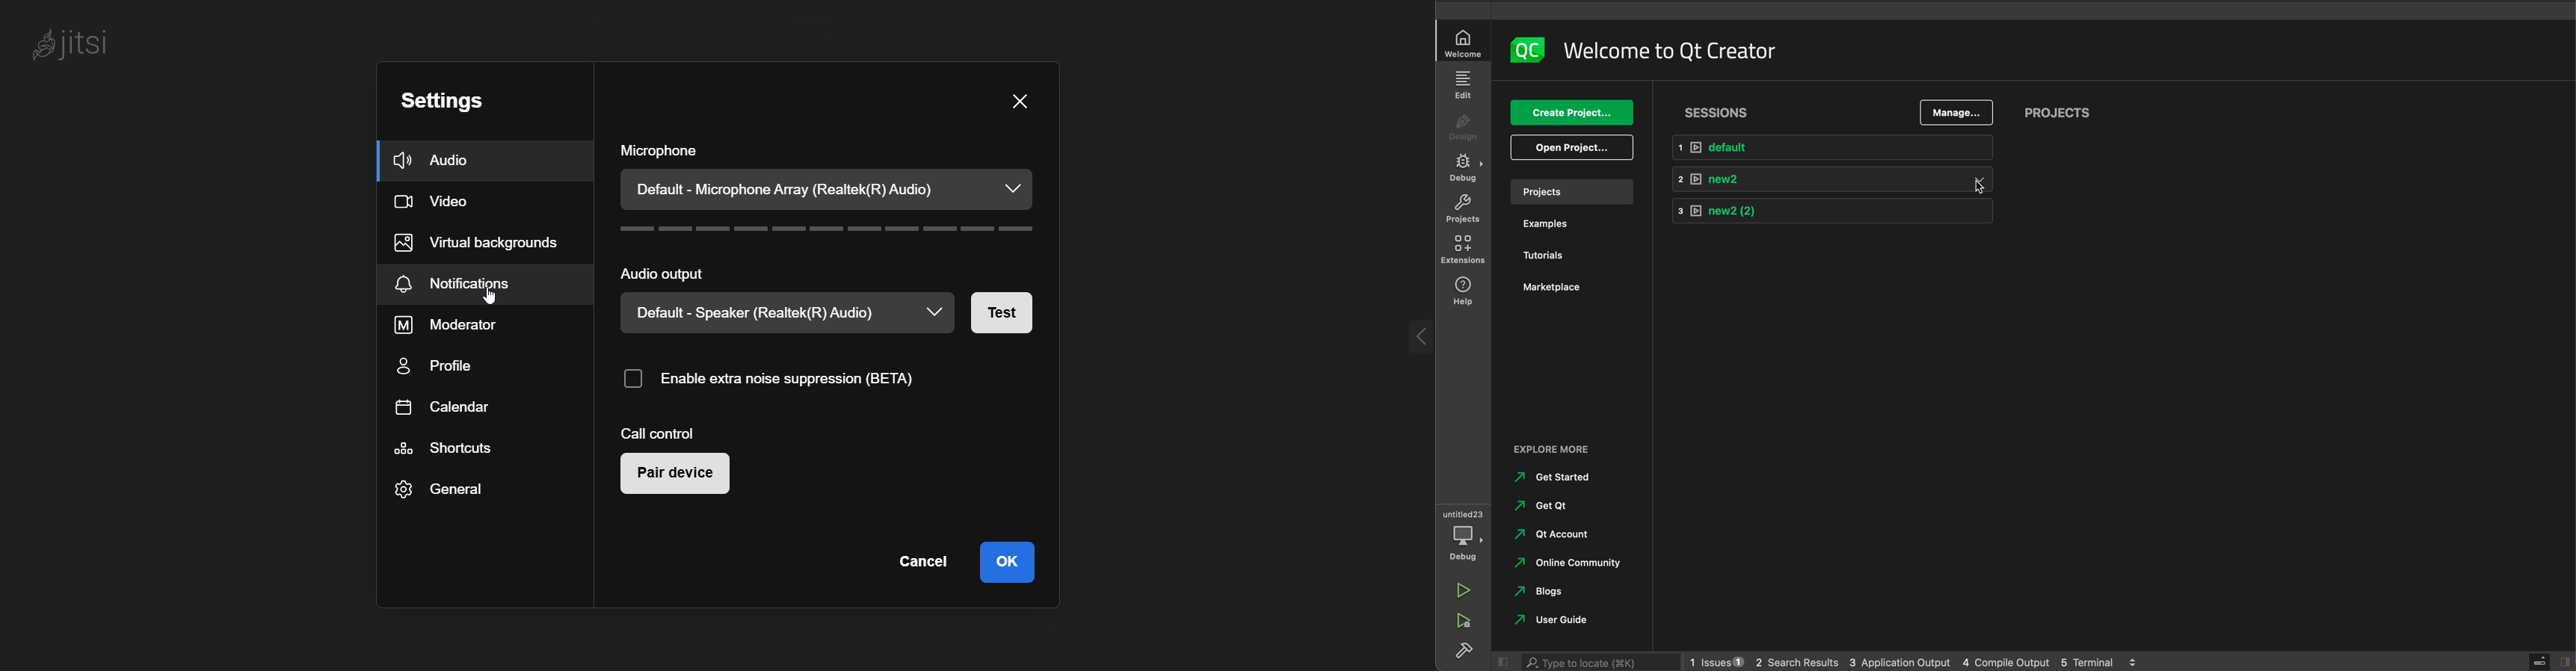 This screenshot has width=2576, height=672. Describe the element at coordinates (1560, 478) in the screenshot. I see ` Get Started` at that location.